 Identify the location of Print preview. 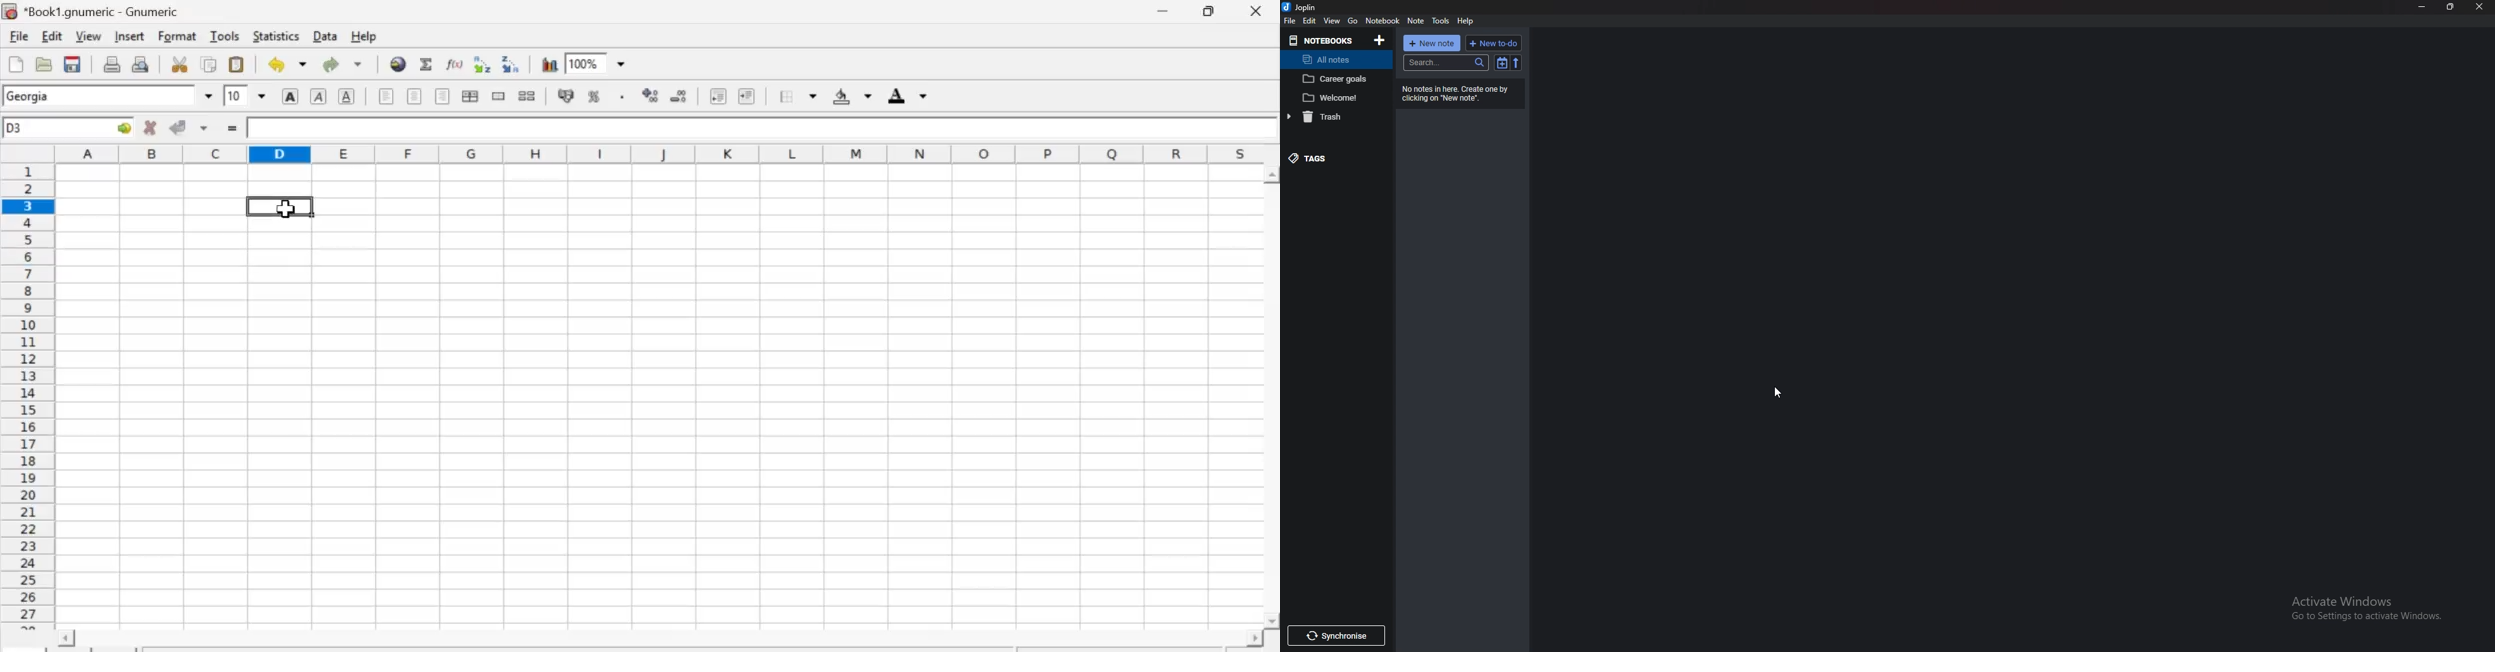
(144, 64).